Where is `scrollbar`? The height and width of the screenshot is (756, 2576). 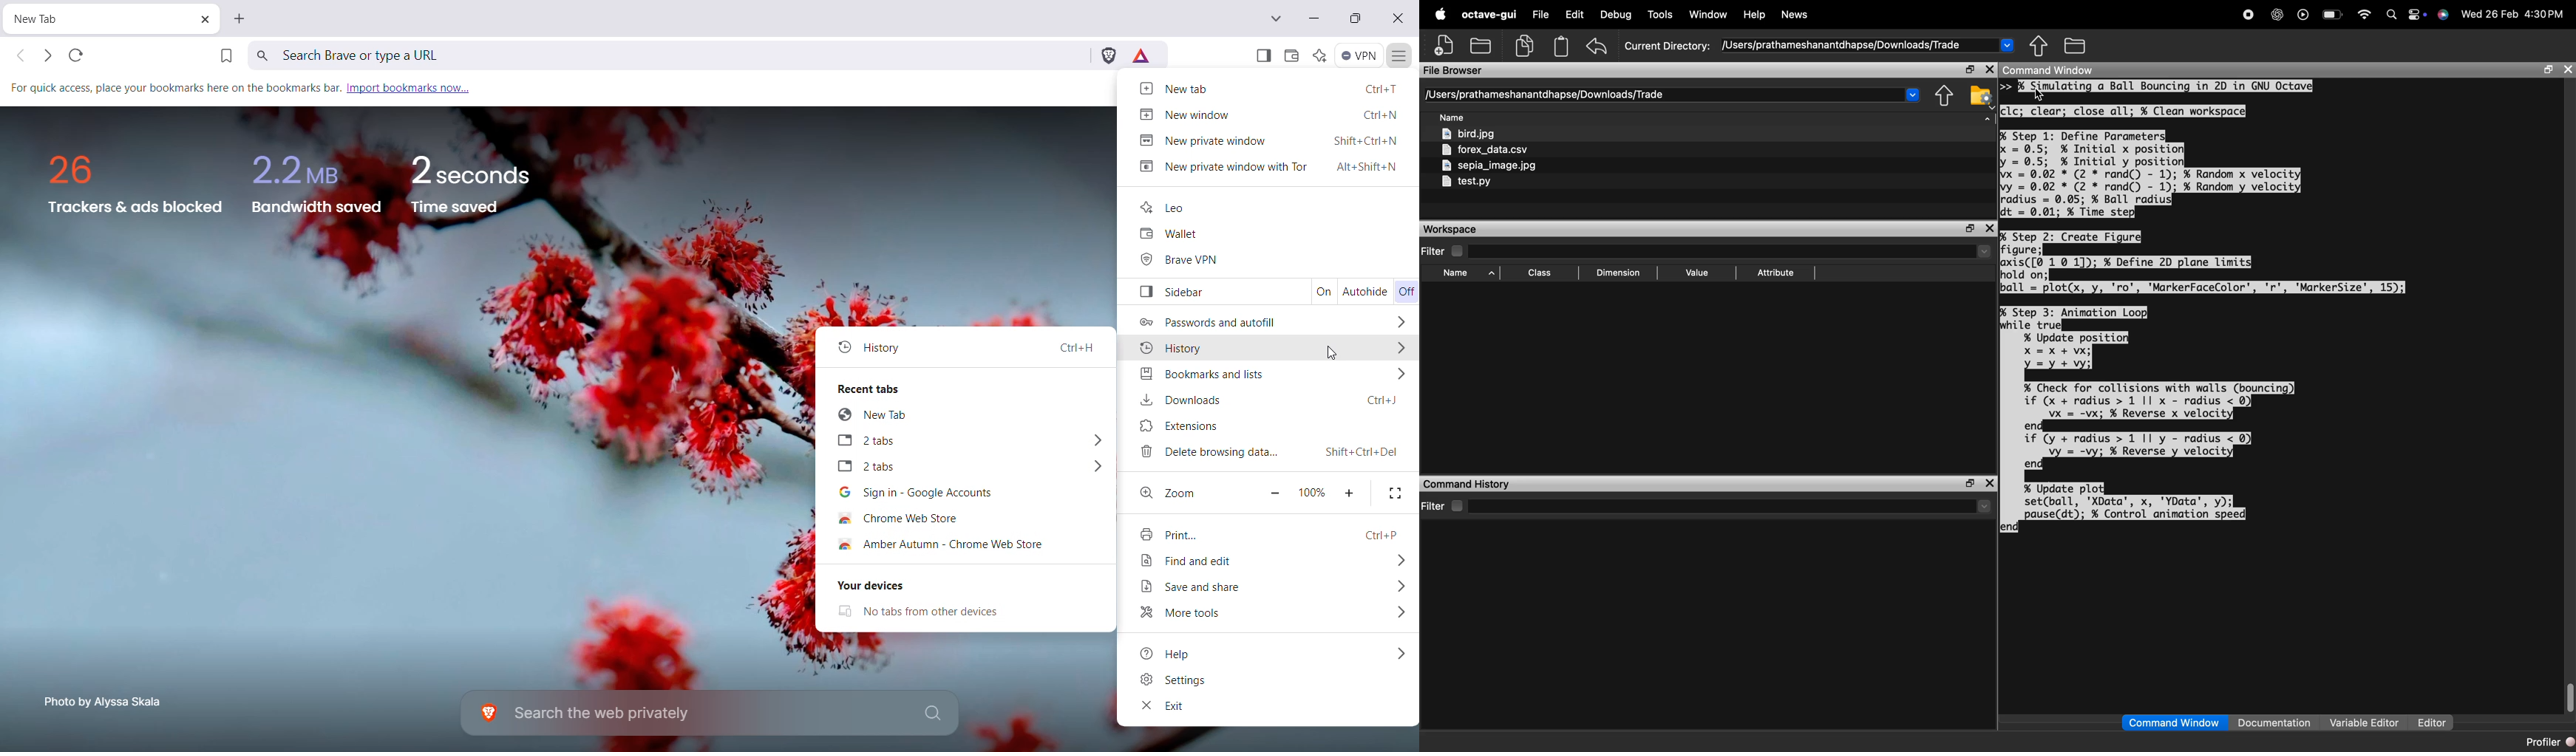
scrollbar is located at coordinates (2568, 698).